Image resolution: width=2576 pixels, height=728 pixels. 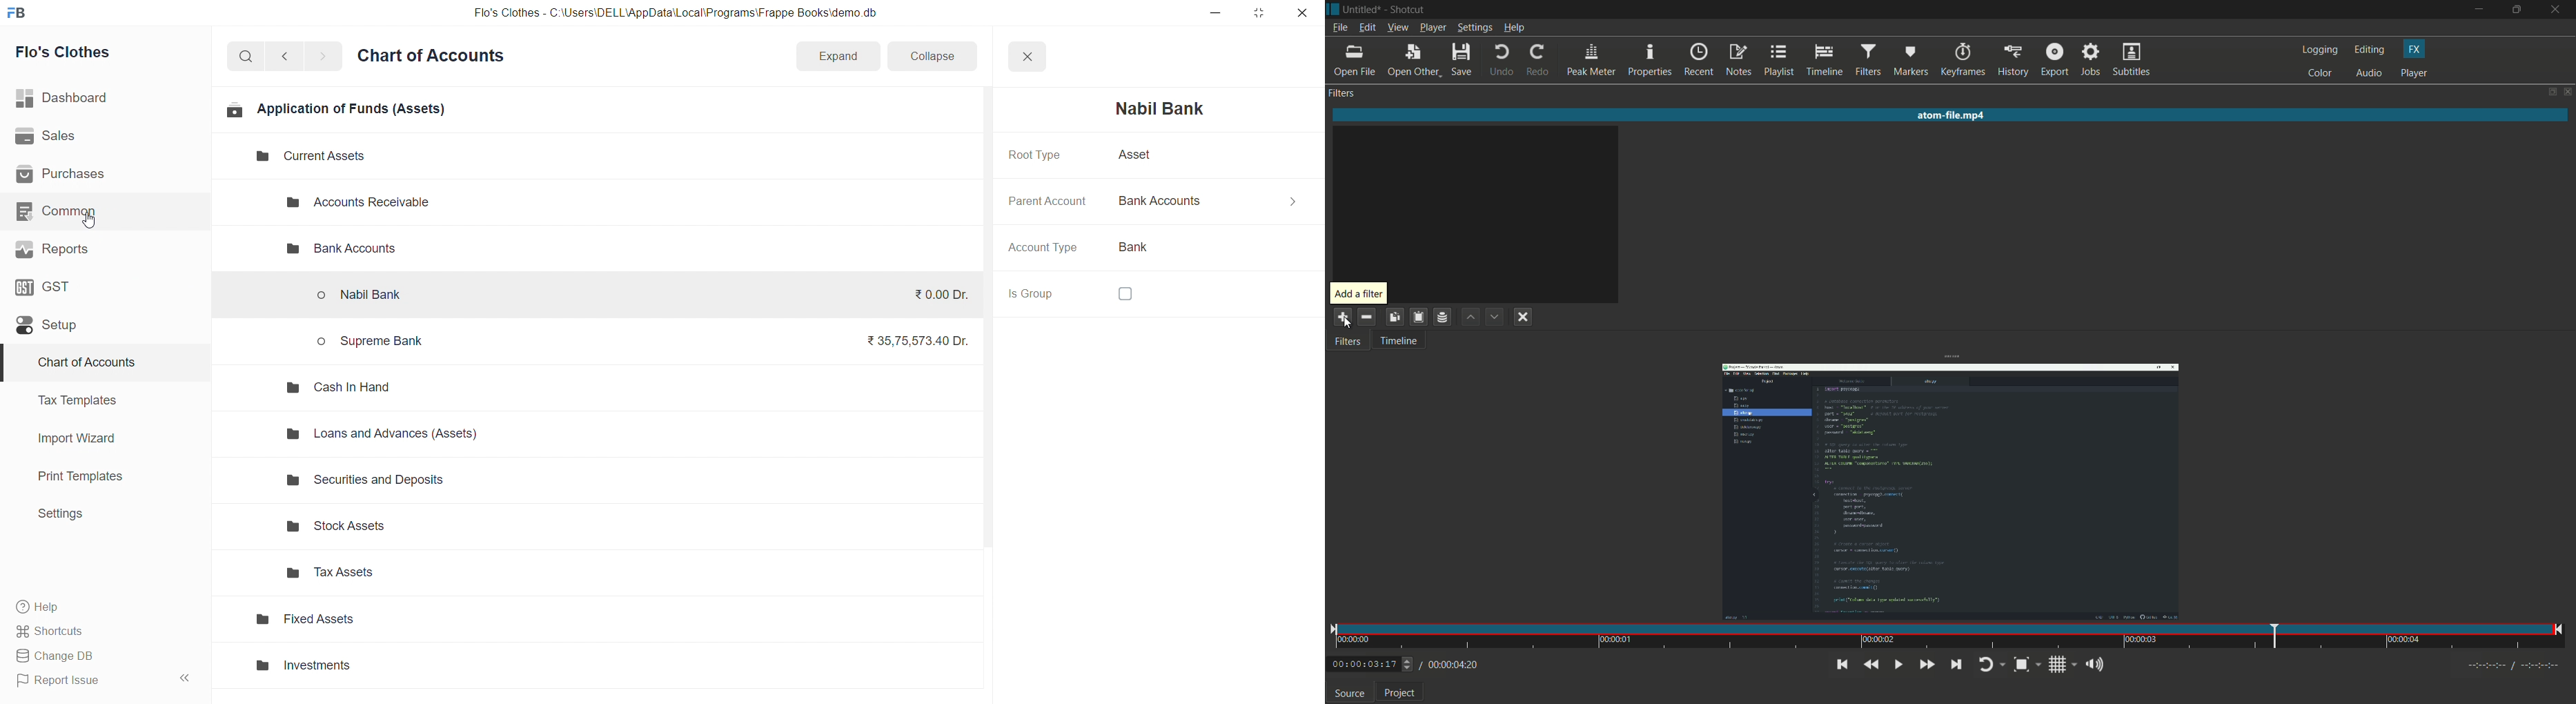 What do you see at coordinates (99, 249) in the screenshot?
I see `Reports` at bounding box center [99, 249].